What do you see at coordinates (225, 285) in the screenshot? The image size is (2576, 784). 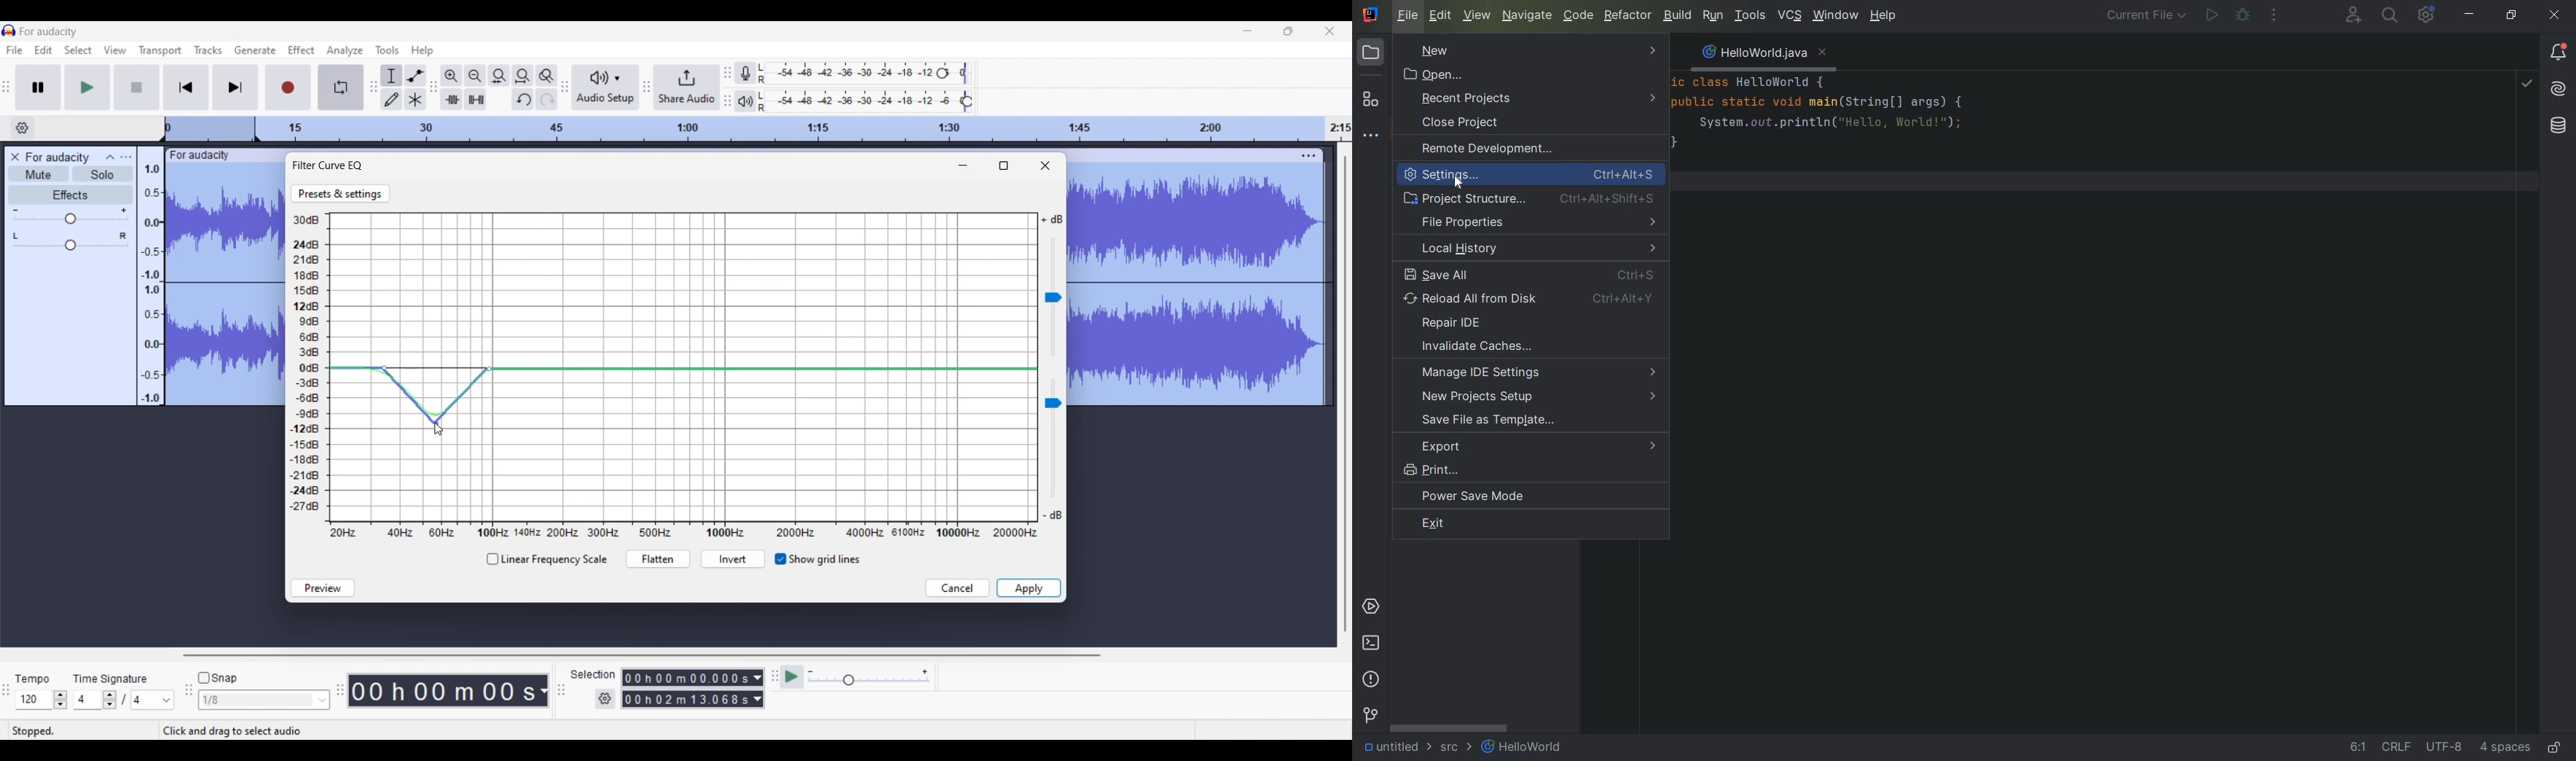 I see `Track selected` at bounding box center [225, 285].